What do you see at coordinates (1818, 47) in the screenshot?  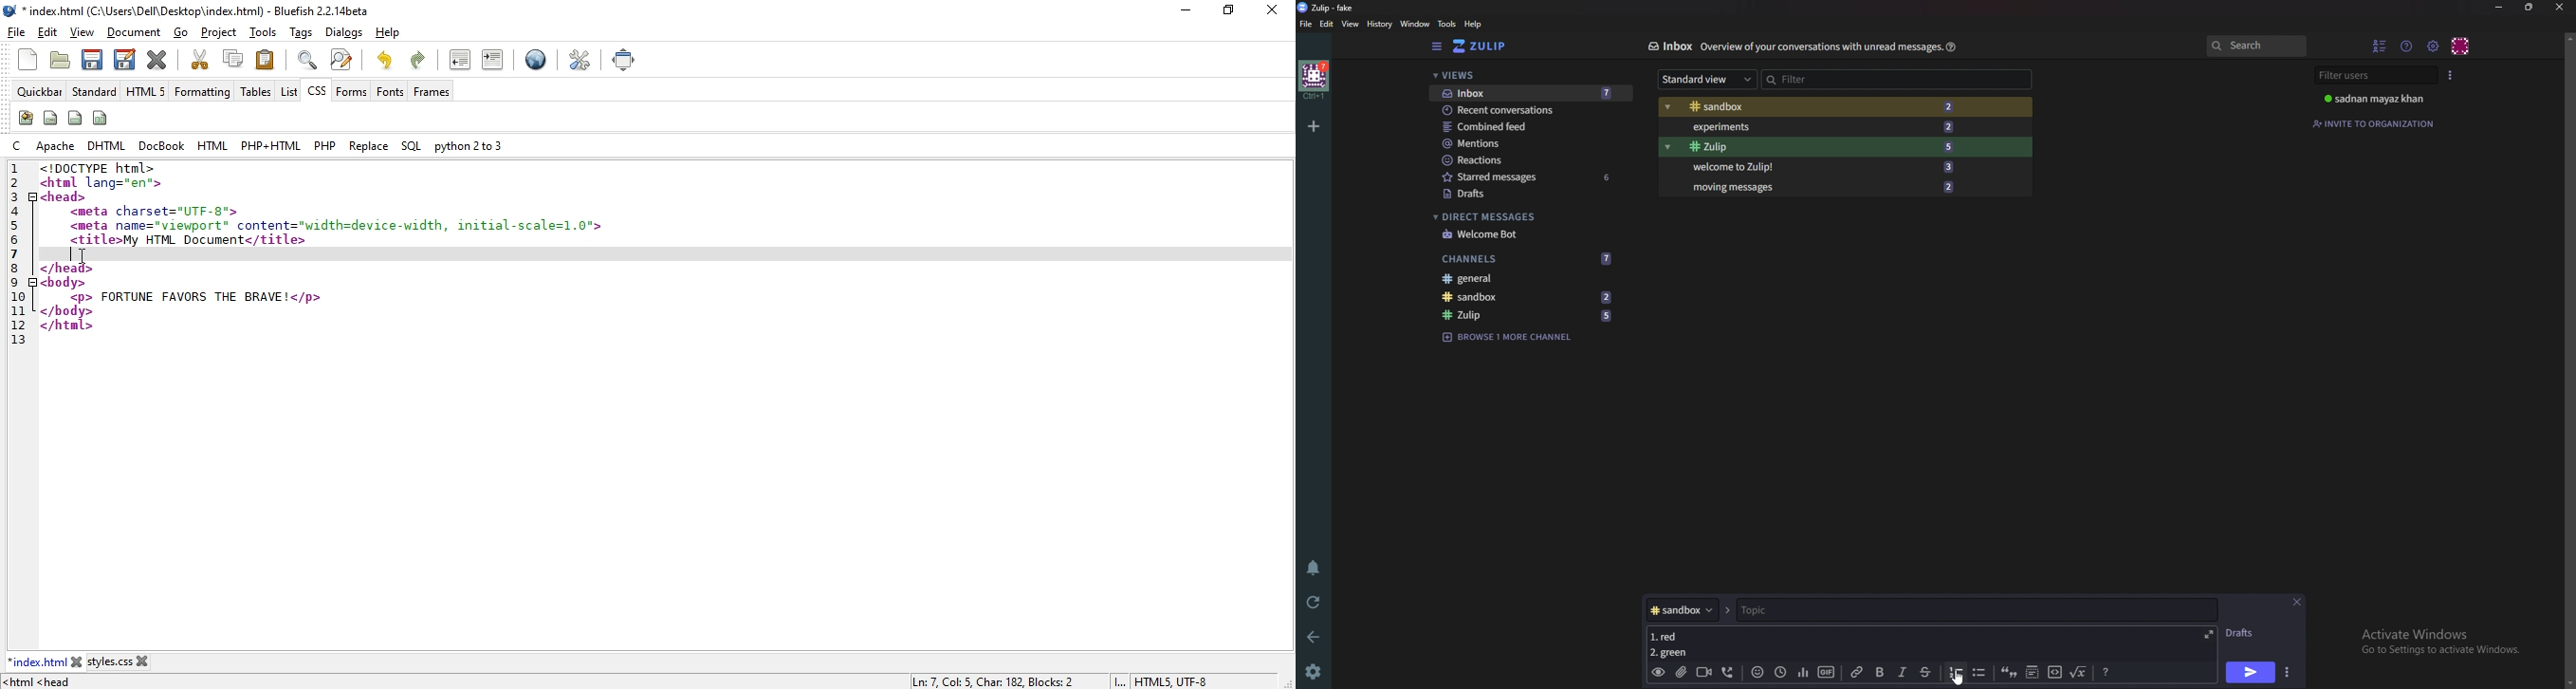 I see `Info` at bounding box center [1818, 47].